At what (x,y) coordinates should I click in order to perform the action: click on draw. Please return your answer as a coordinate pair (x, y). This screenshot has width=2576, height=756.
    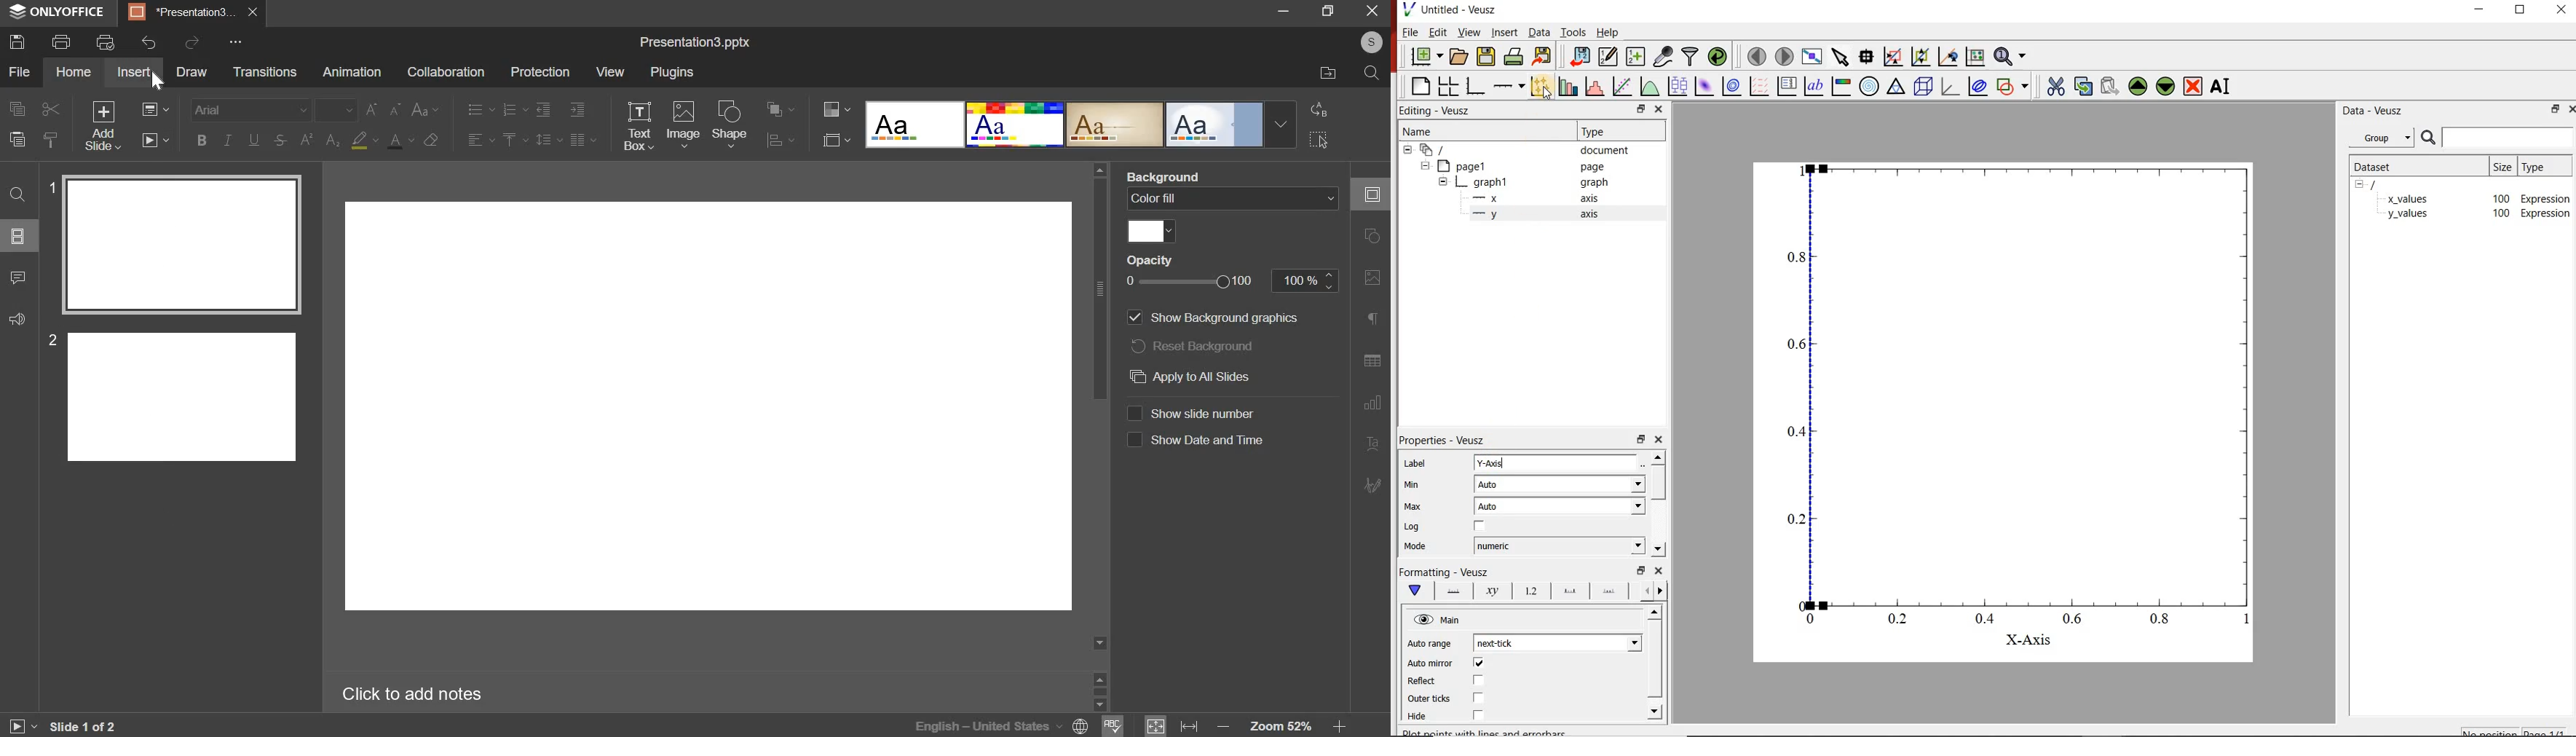
    Looking at the image, I should click on (195, 74).